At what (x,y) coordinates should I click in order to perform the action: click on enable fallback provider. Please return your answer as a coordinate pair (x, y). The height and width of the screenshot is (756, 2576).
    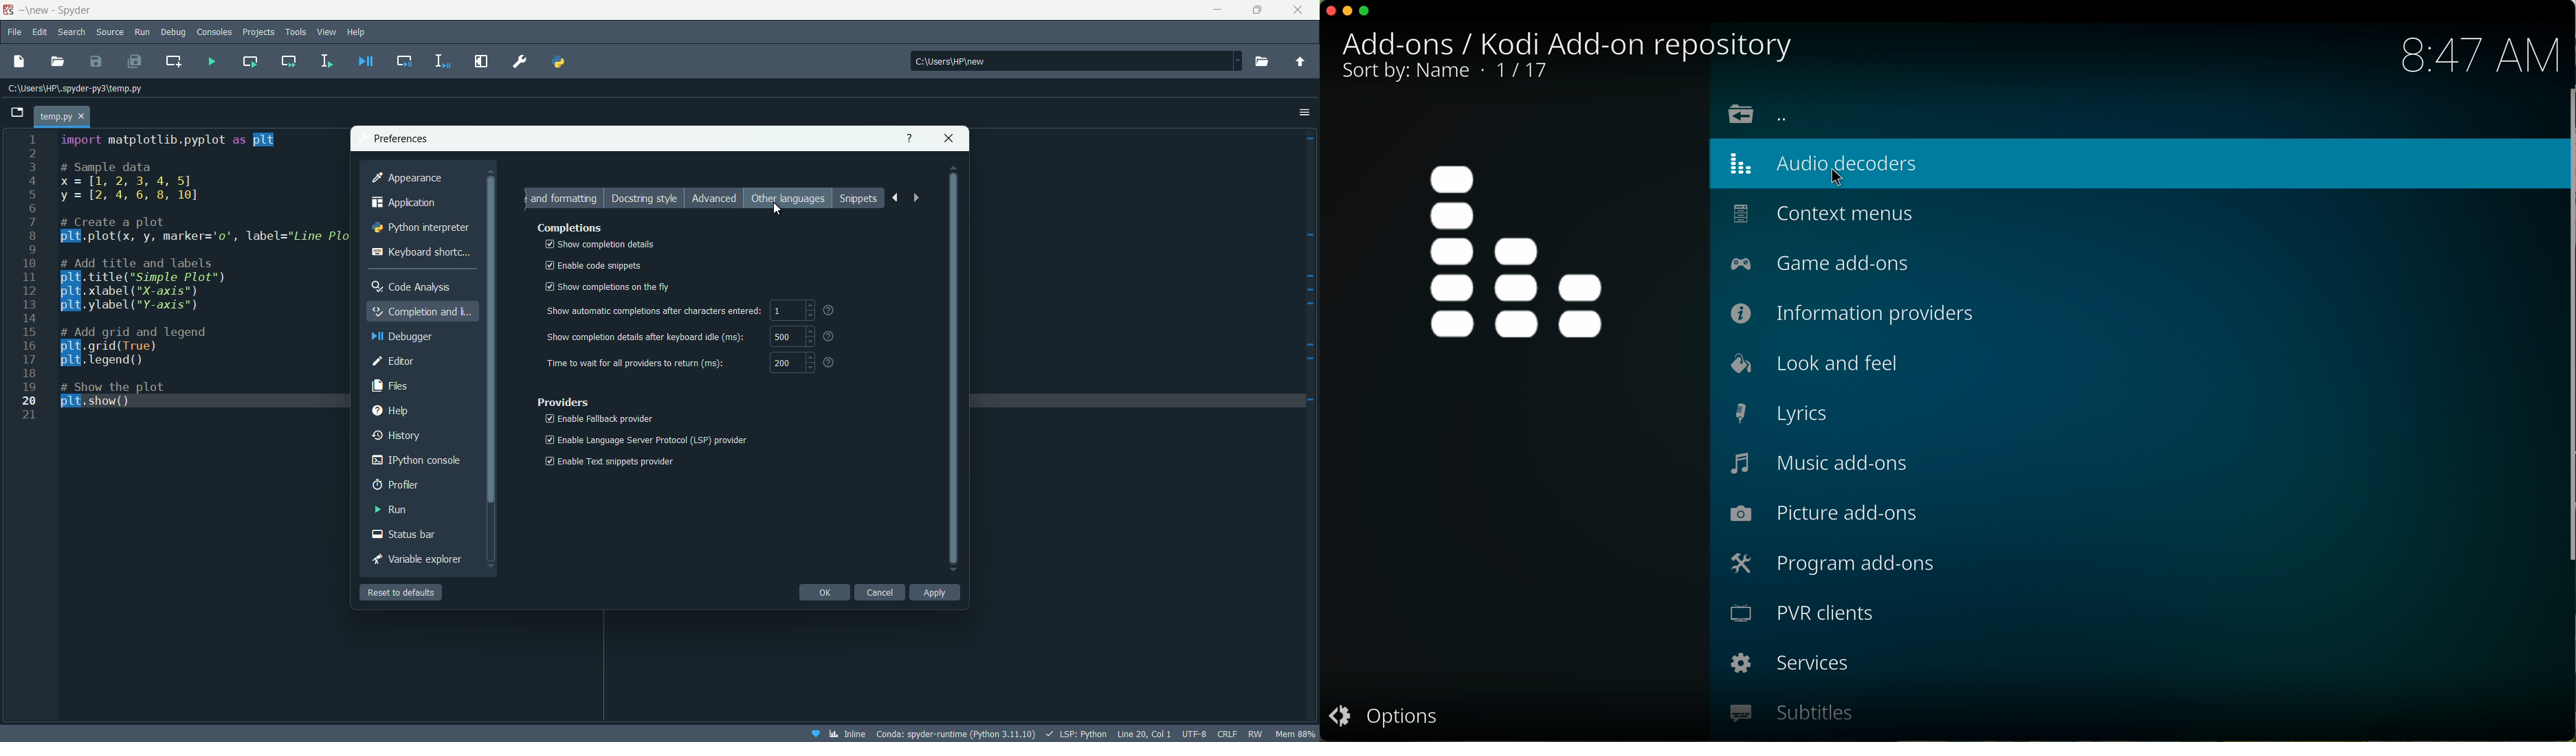
    Looking at the image, I should click on (605, 418).